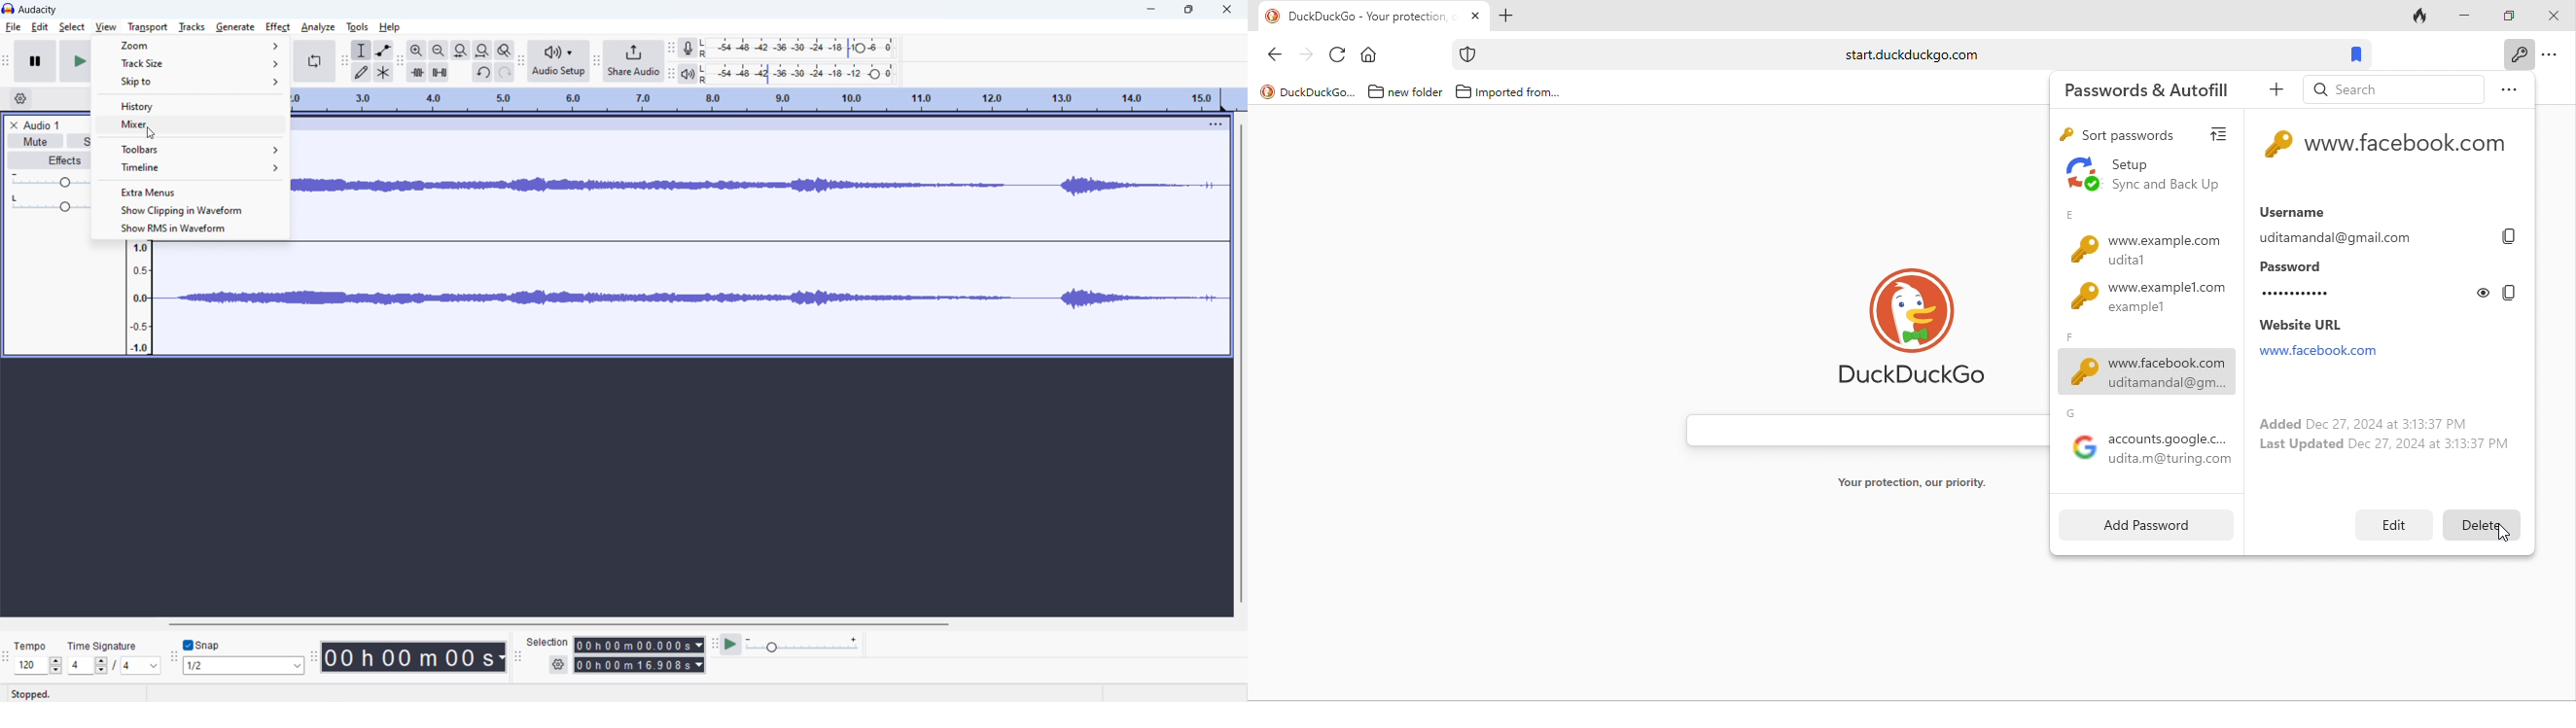 The width and height of the screenshot is (2576, 728). What do you see at coordinates (504, 50) in the screenshot?
I see `toggle zoom` at bounding box center [504, 50].